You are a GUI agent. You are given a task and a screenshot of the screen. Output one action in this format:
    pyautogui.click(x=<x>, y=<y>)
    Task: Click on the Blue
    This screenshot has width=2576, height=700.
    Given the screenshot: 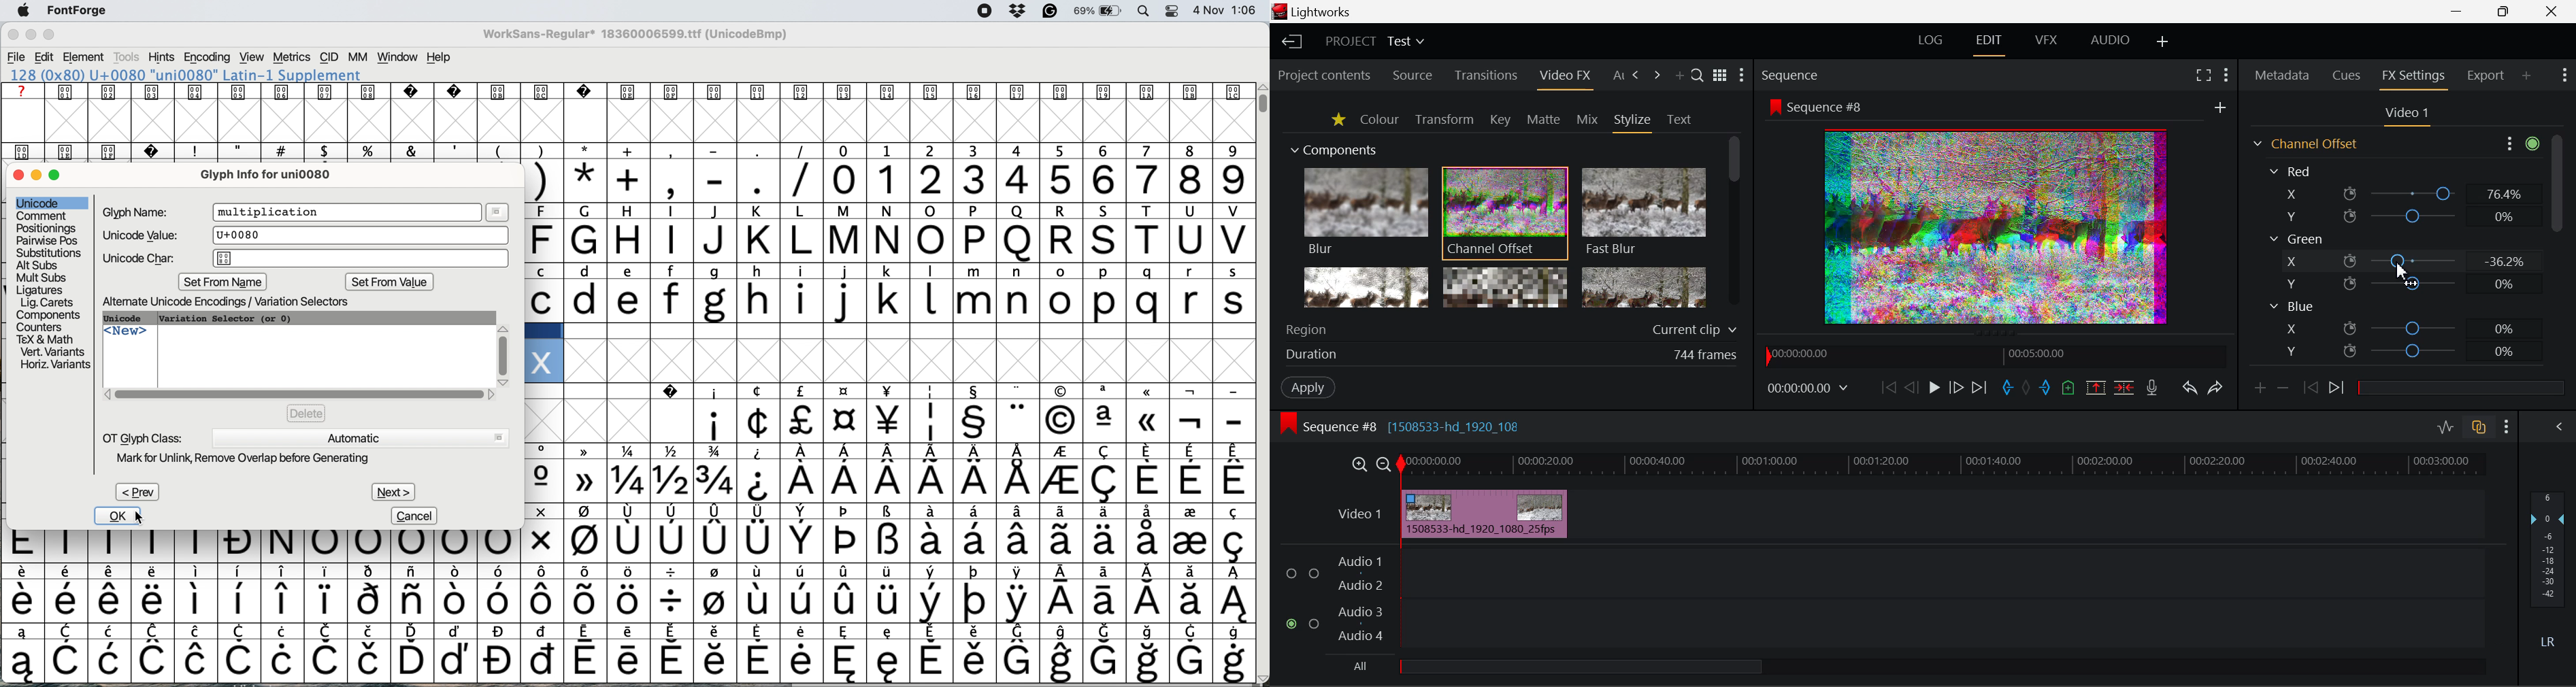 What is the action you would take?
    pyautogui.click(x=2292, y=307)
    